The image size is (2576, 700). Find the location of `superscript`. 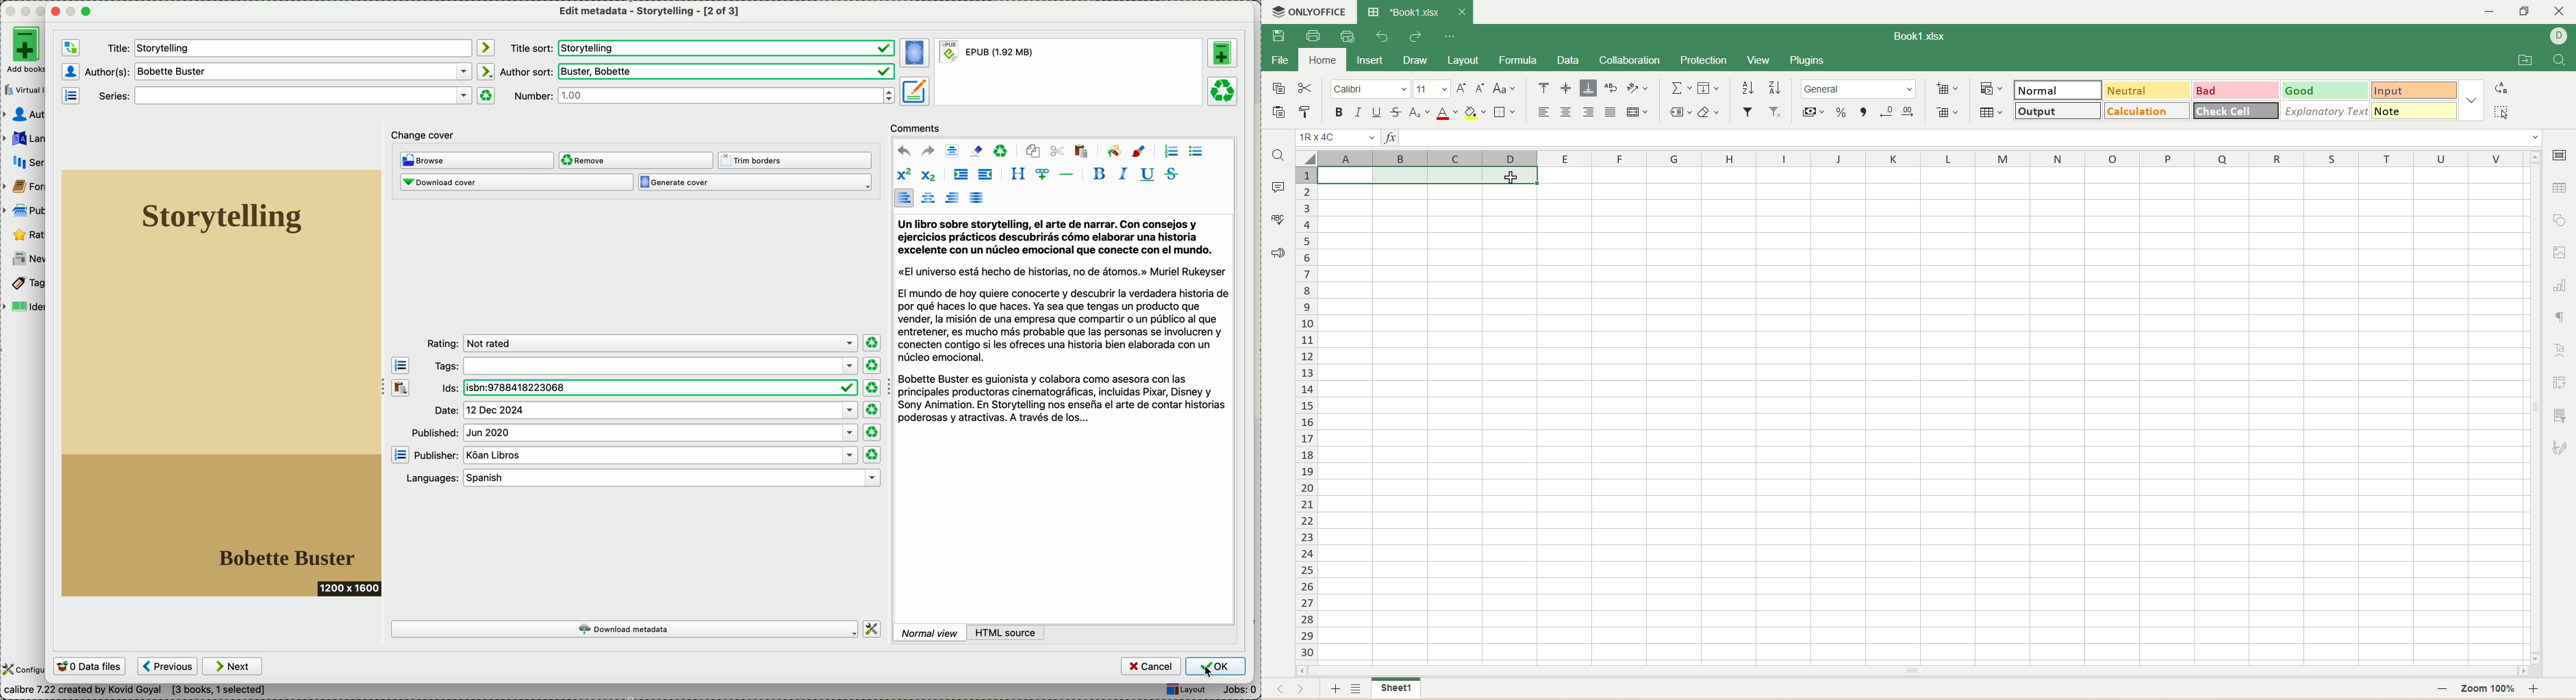

superscript is located at coordinates (906, 175).